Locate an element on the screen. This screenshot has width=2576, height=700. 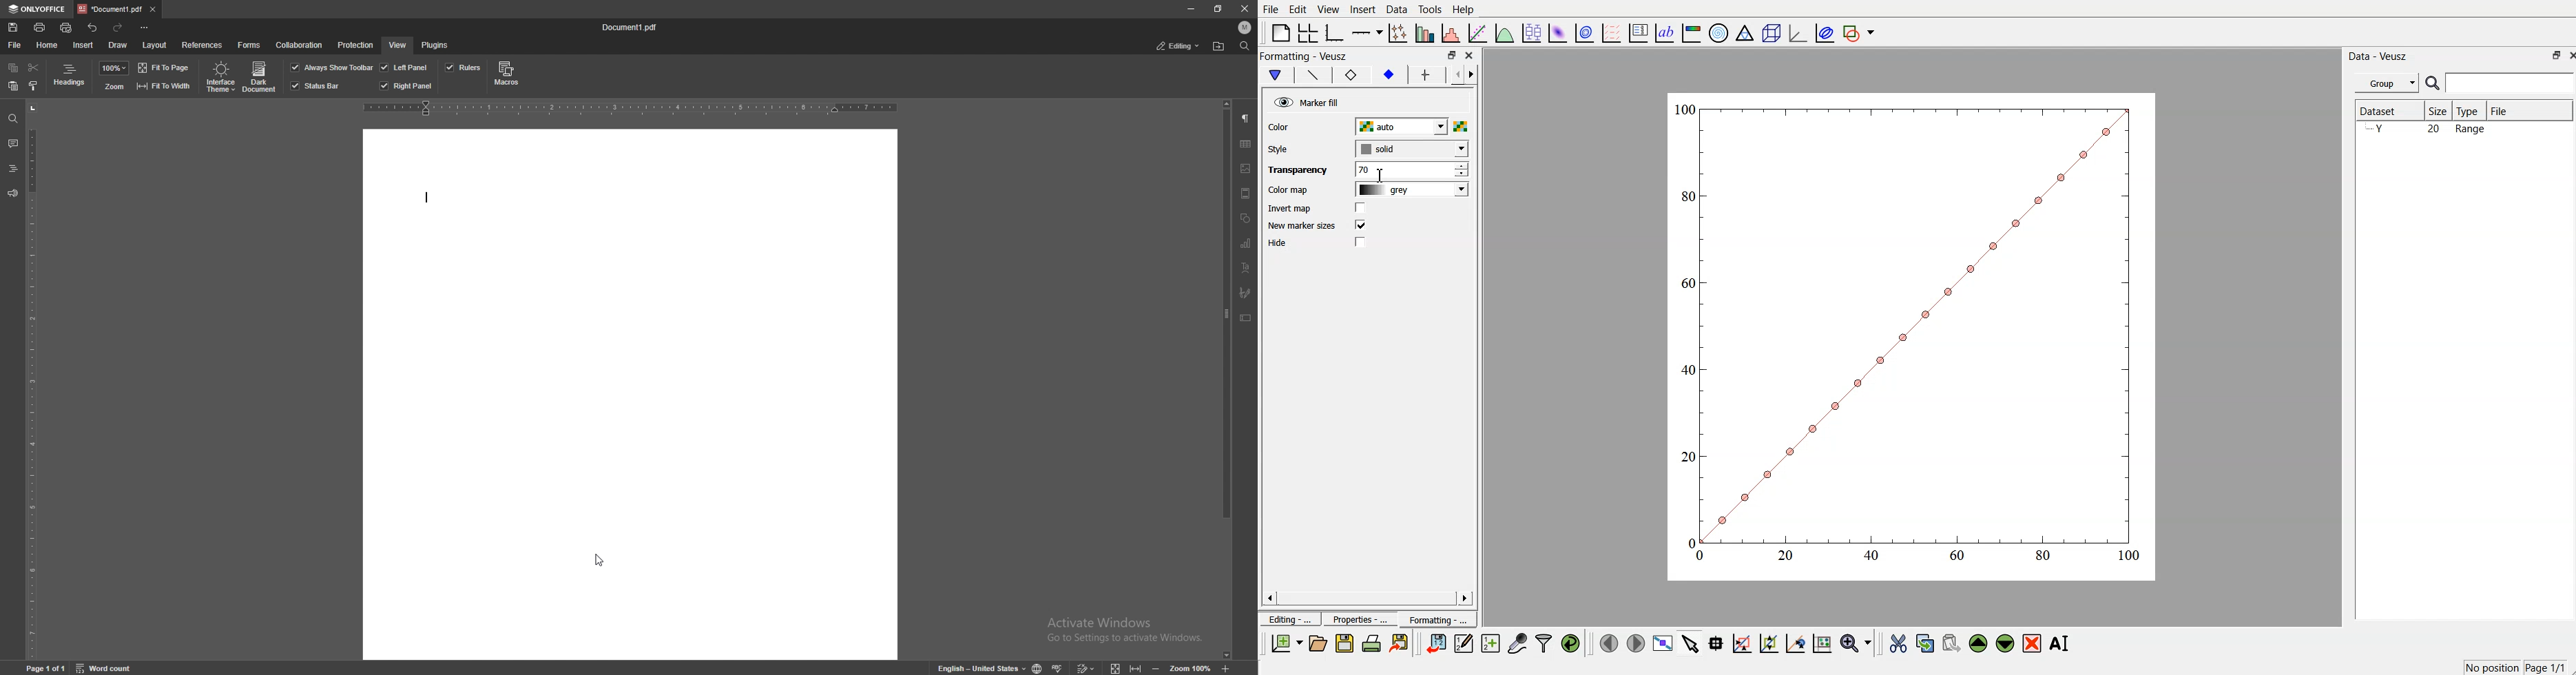
close is located at coordinates (1248, 9).